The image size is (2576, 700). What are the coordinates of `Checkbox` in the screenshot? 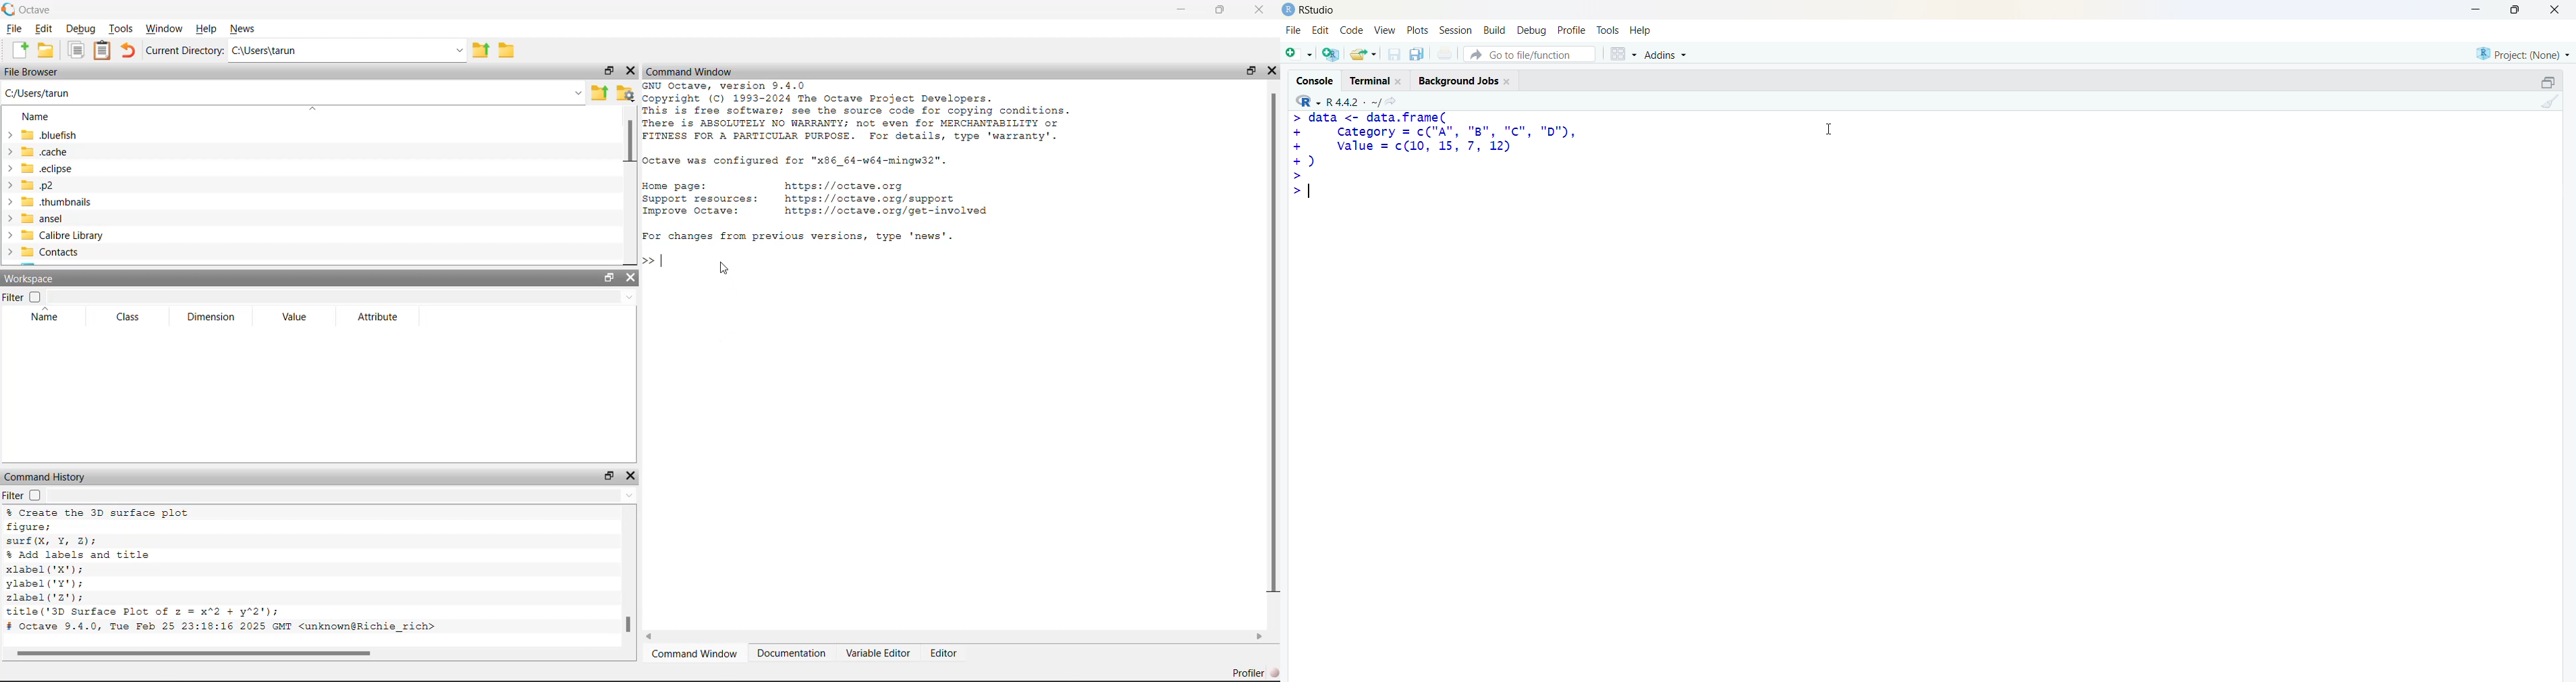 It's located at (35, 295).